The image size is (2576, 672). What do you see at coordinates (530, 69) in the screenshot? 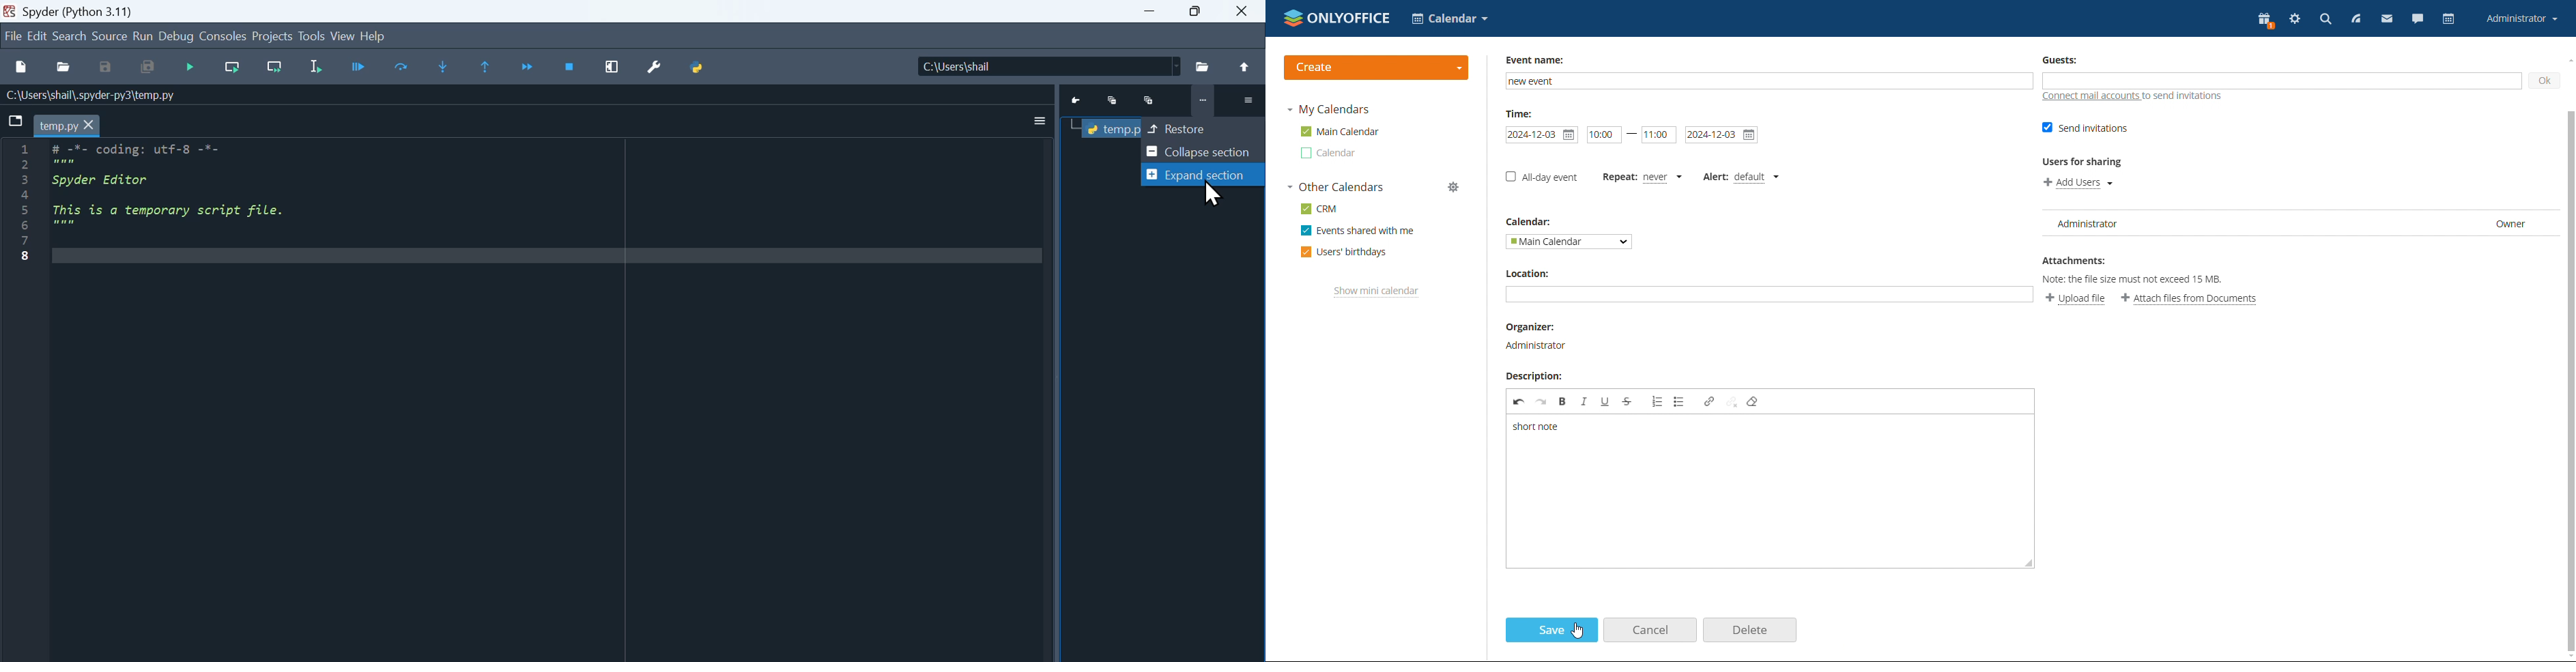
I see `Continue execution until next breakpoint` at bounding box center [530, 69].